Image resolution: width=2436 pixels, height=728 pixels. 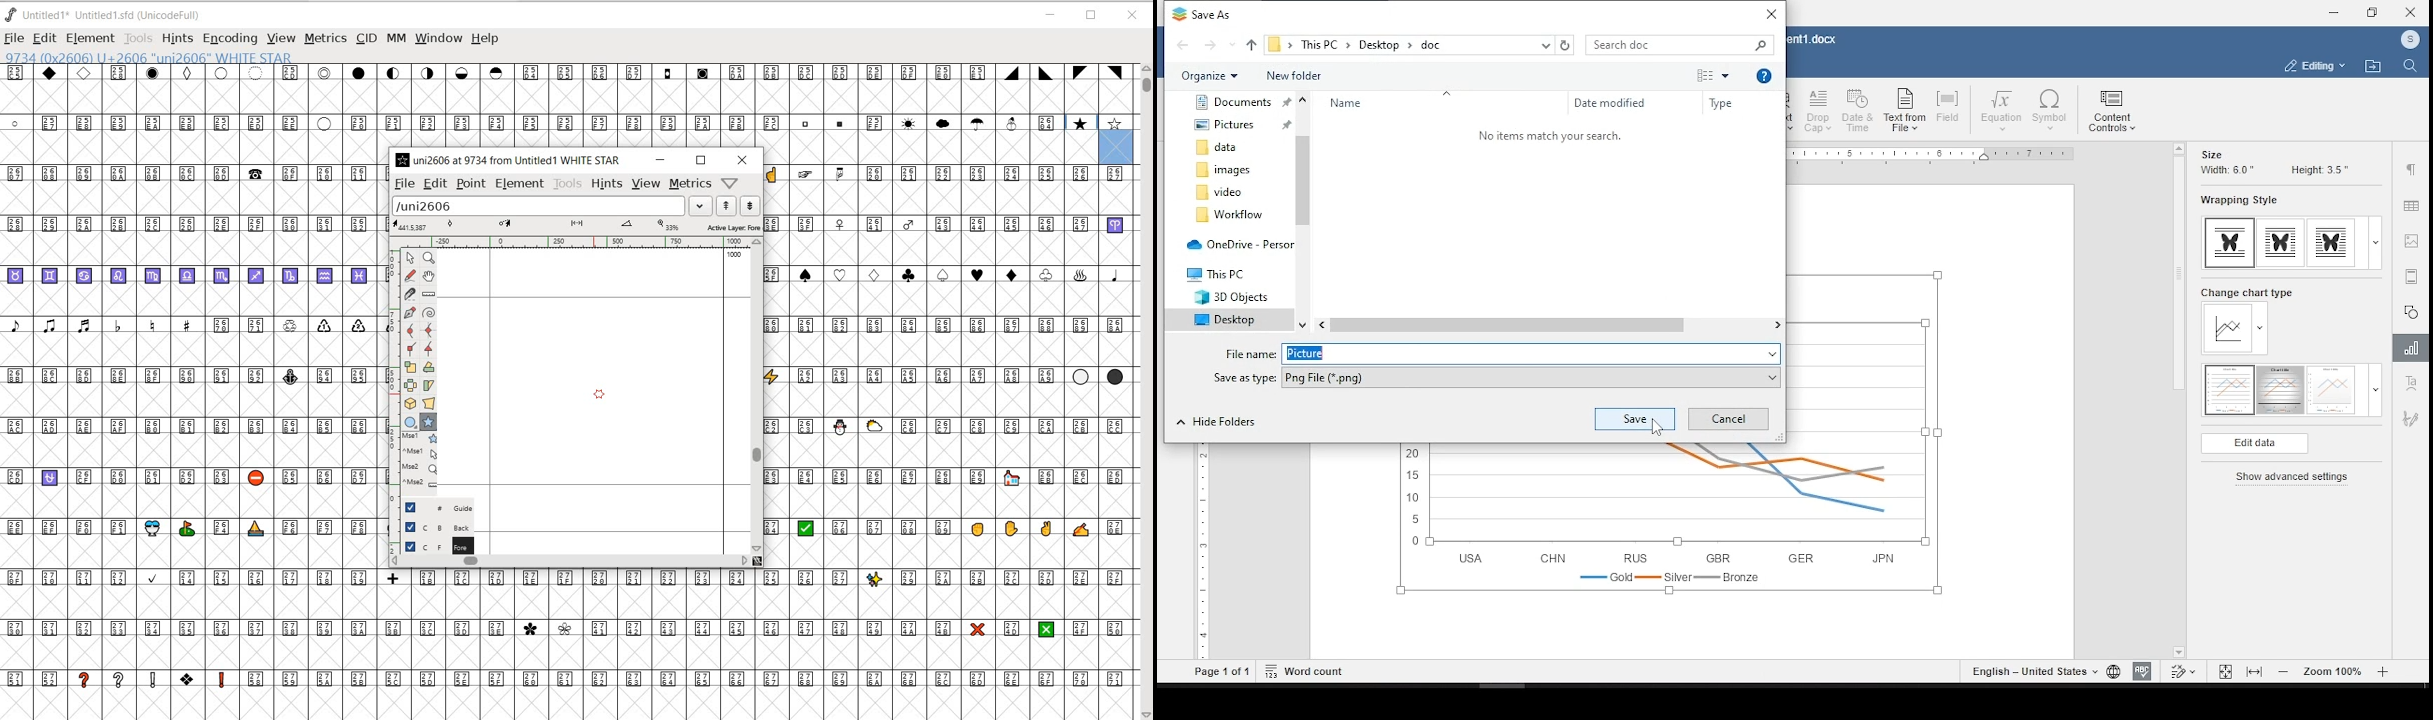 I want to click on Untitled 1* Untitled 1.sfd (UnicodeFull), so click(x=108, y=16).